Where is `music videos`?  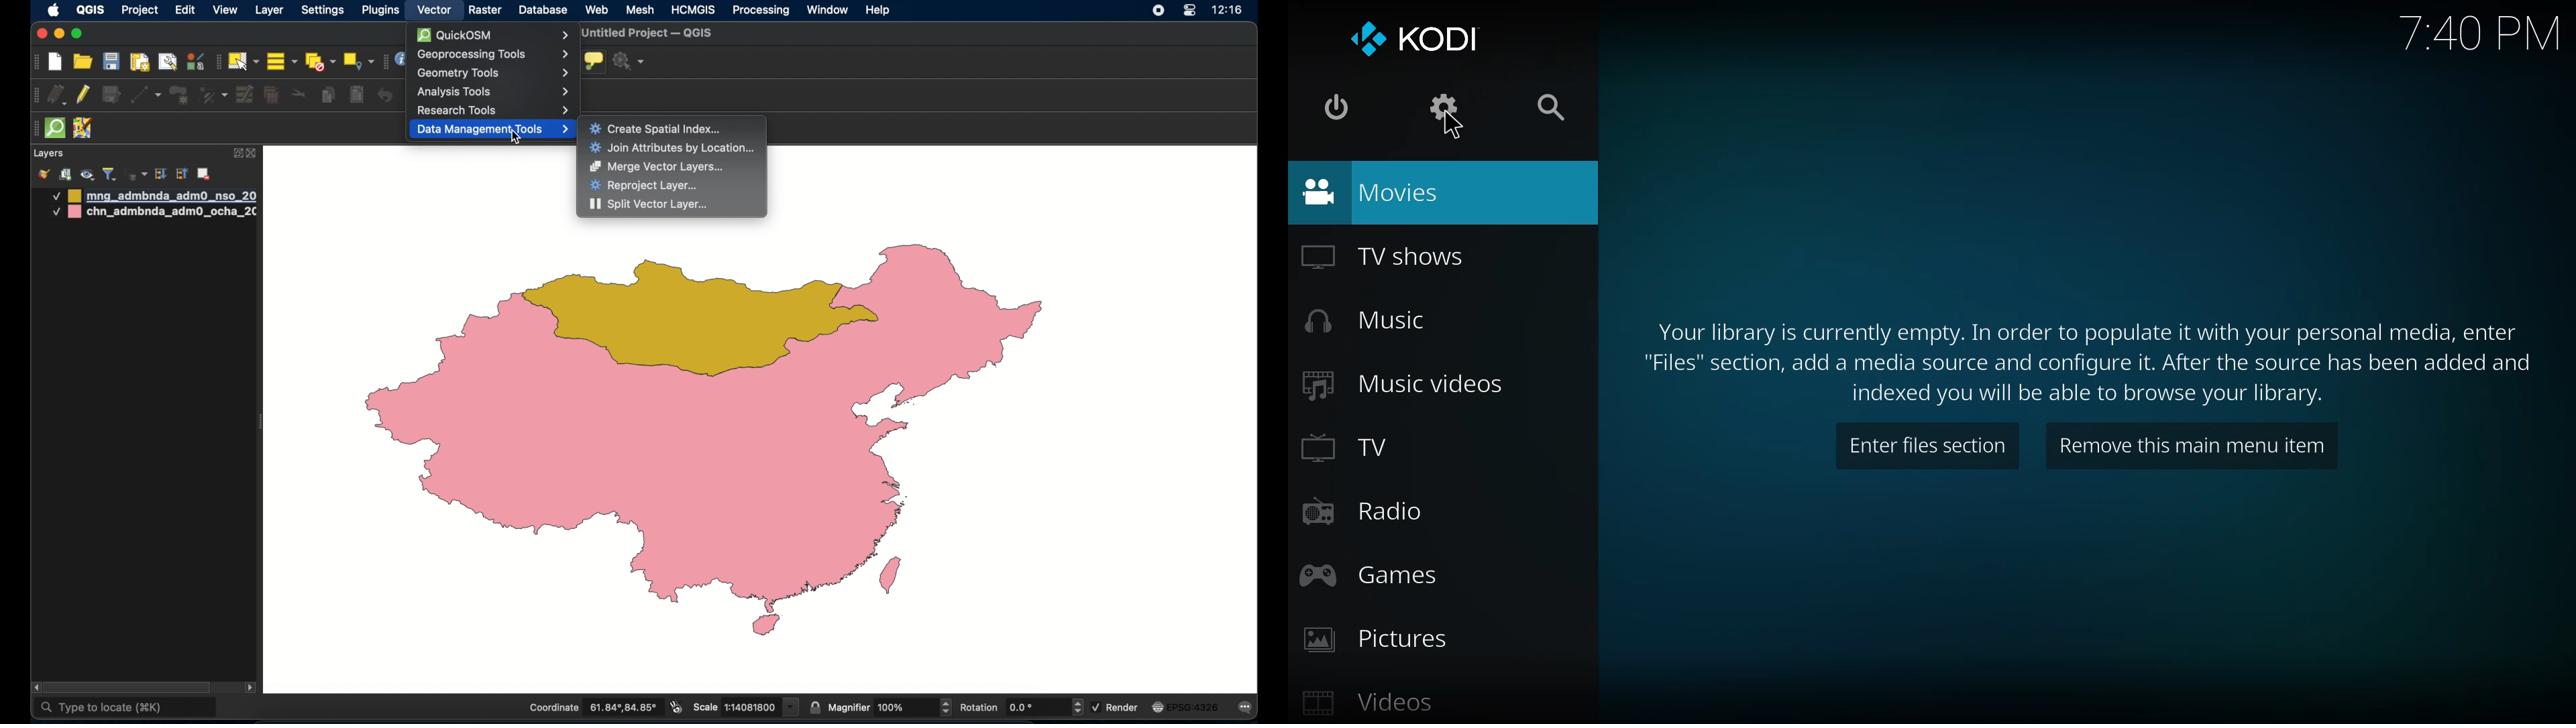 music videos is located at coordinates (1402, 383).